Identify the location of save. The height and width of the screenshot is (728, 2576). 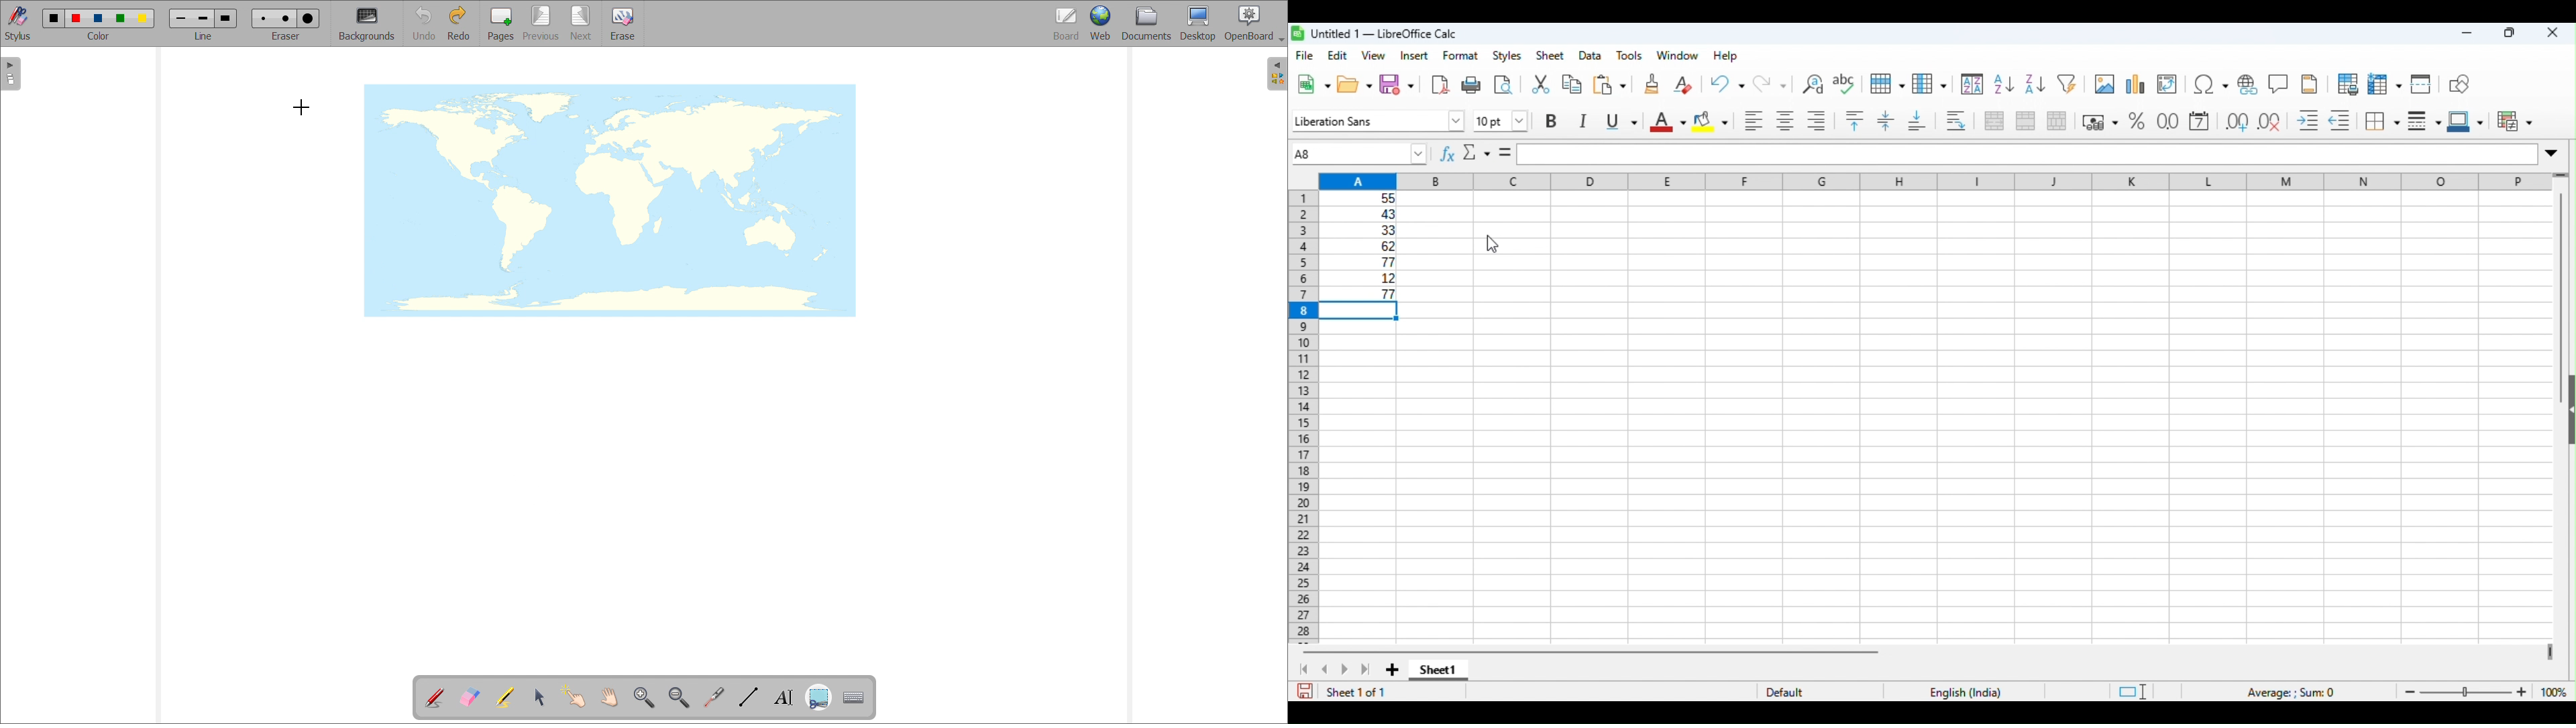
(1305, 691).